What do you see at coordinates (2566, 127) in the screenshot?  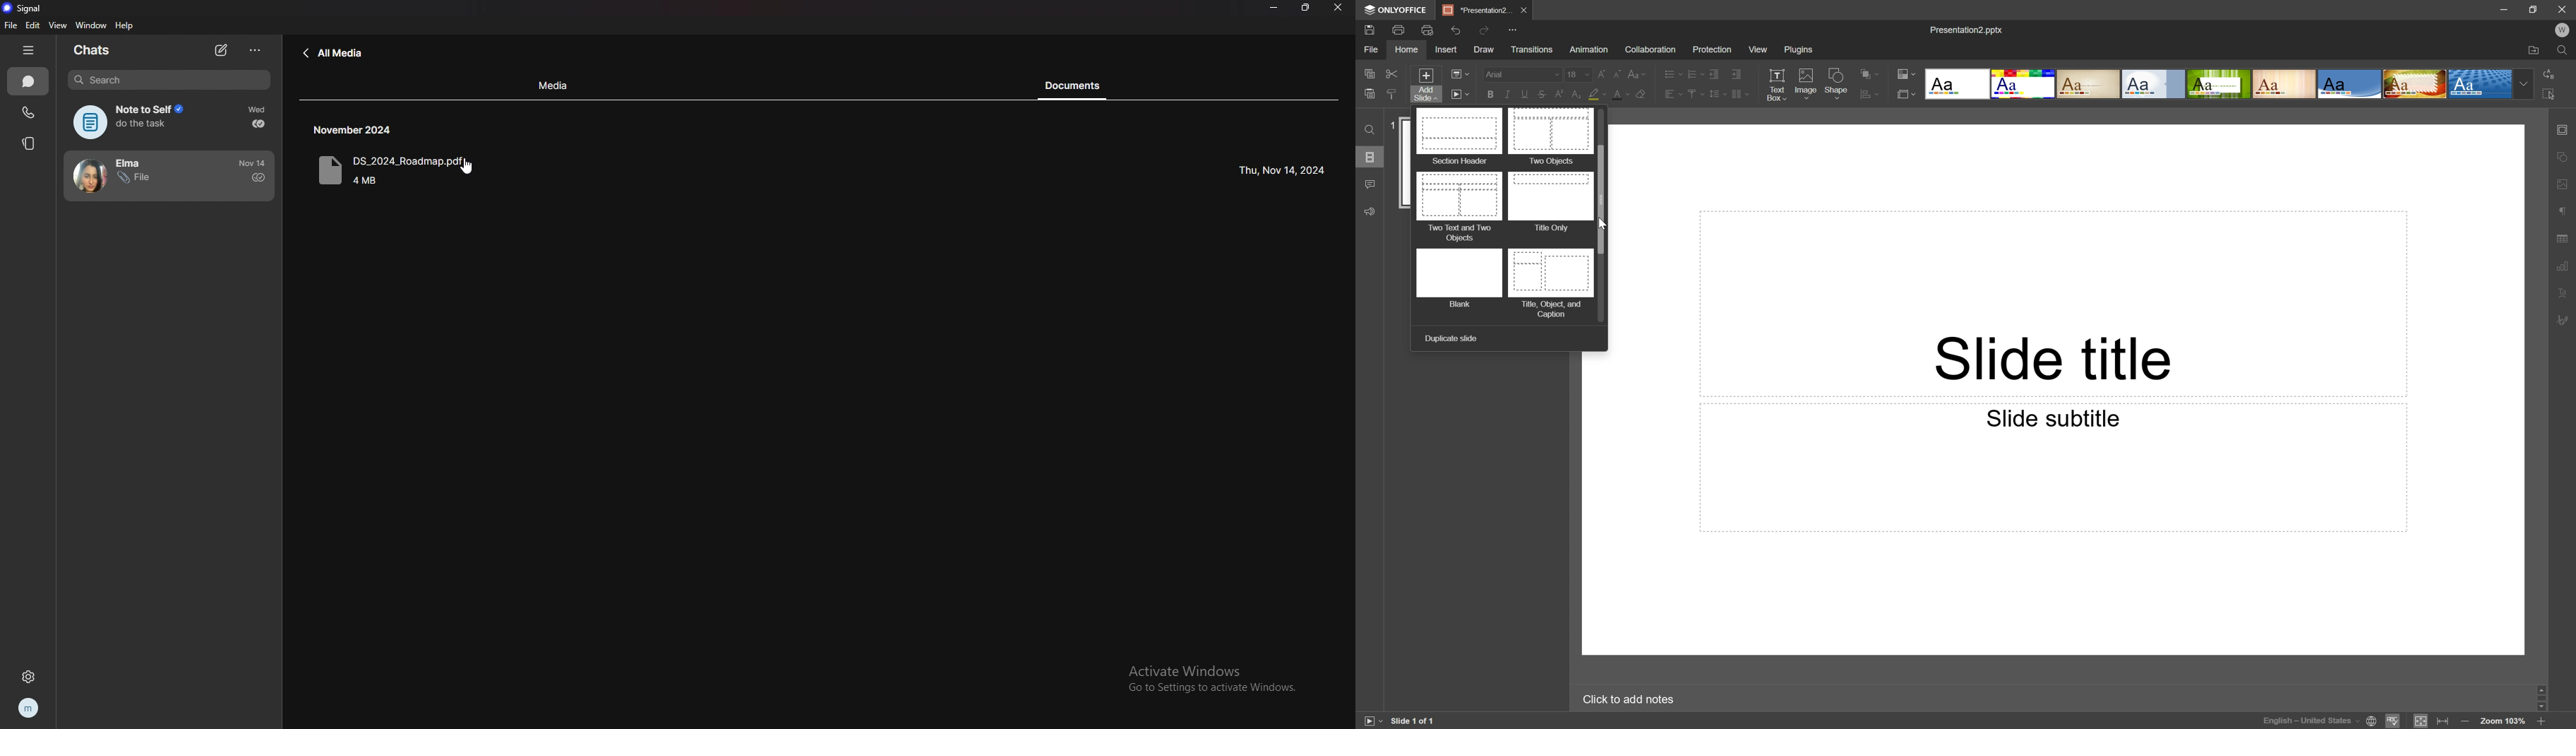 I see `Slide settings` at bounding box center [2566, 127].